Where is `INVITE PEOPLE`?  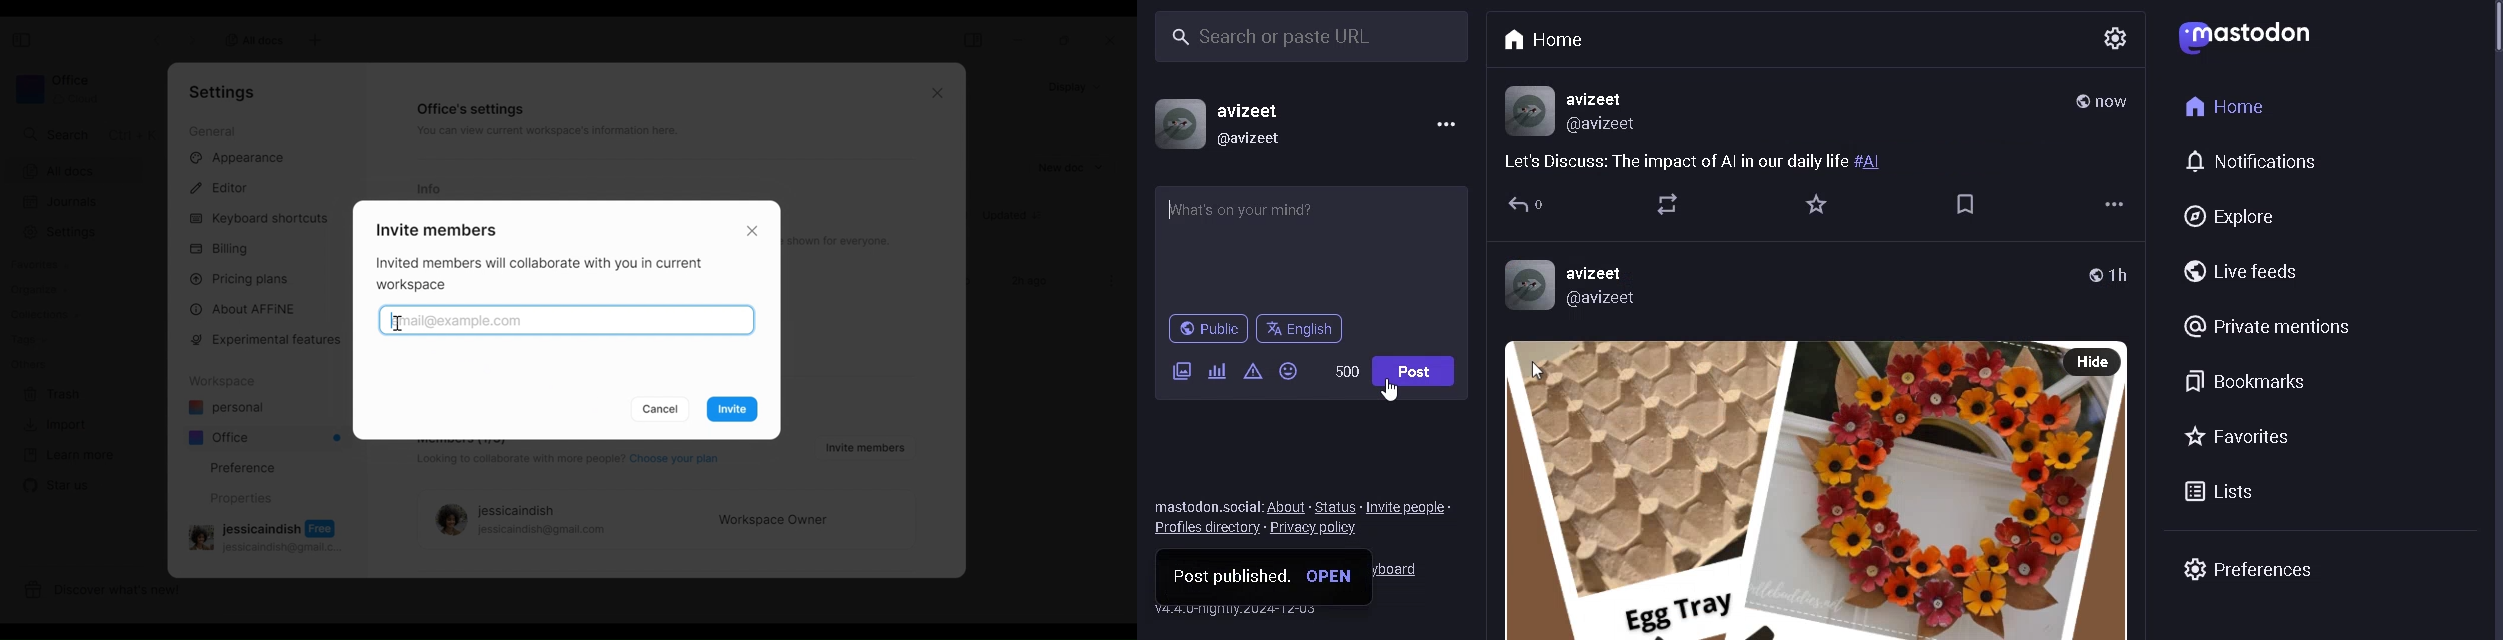 INVITE PEOPLE is located at coordinates (1409, 507).